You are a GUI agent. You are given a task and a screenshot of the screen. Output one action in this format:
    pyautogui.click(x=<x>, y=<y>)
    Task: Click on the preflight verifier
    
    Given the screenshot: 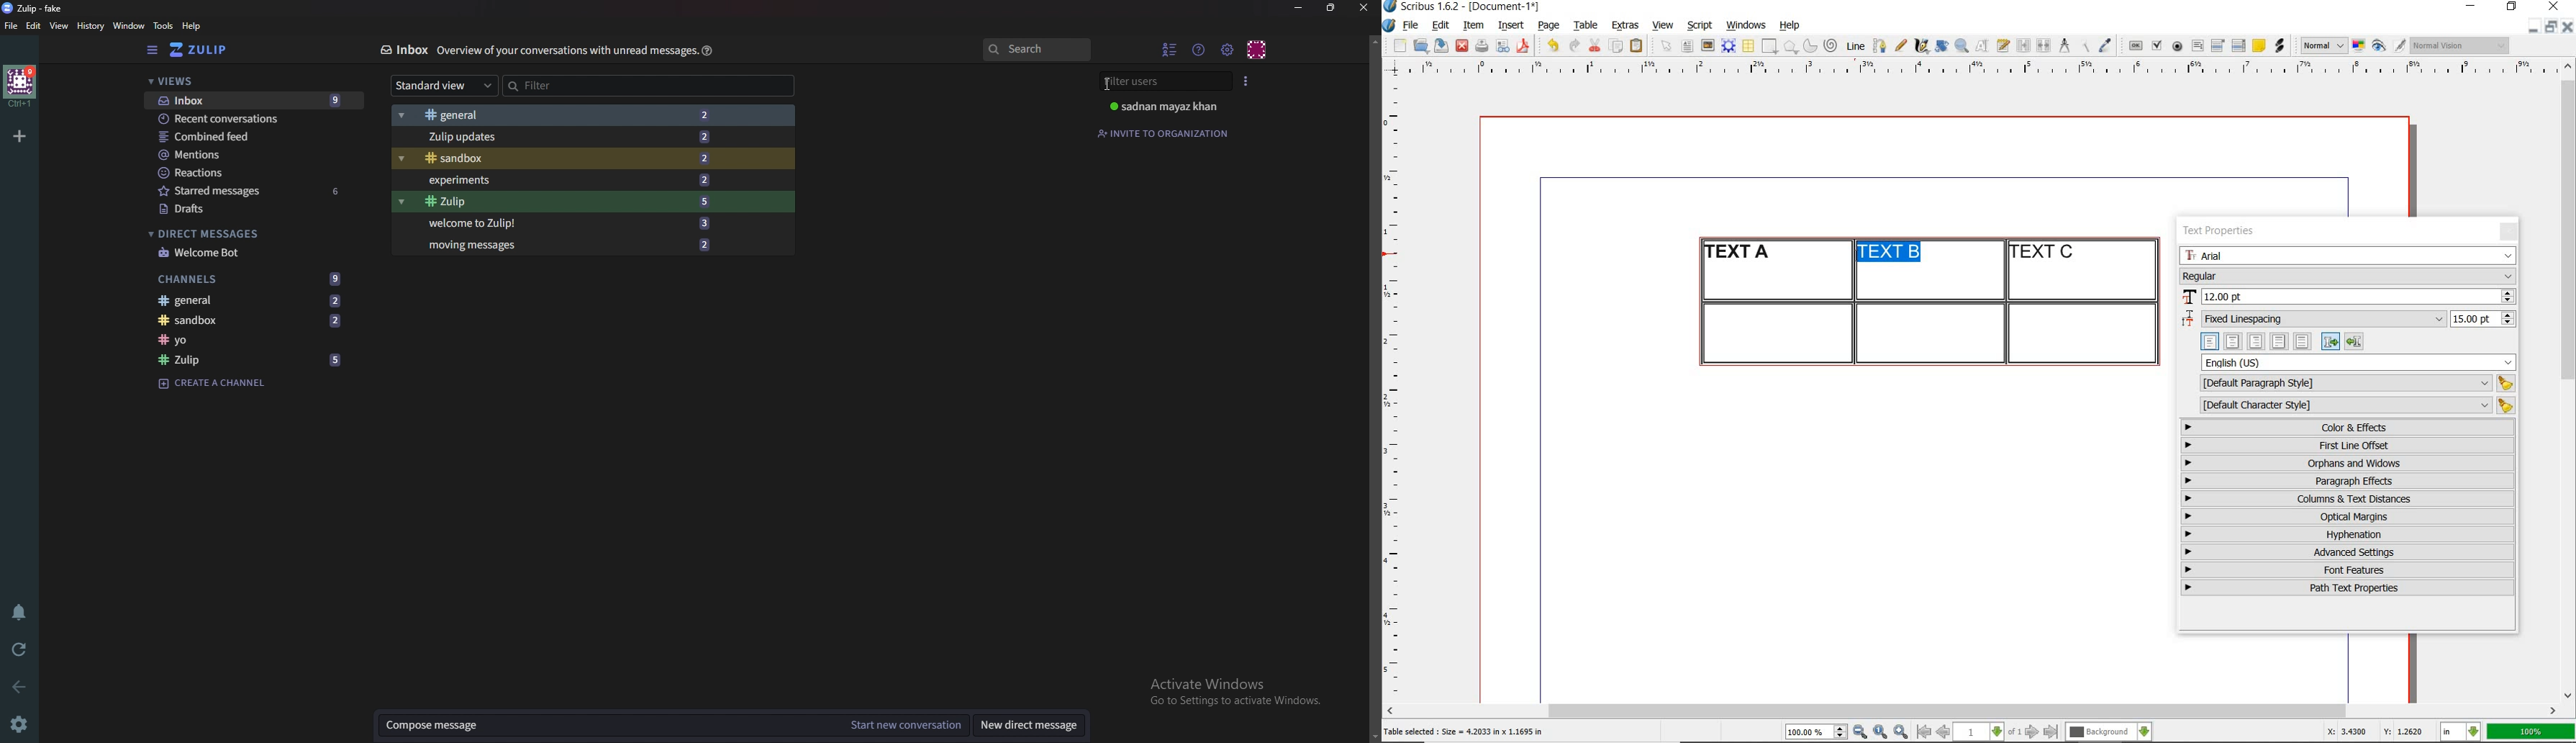 What is the action you would take?
    pyautogui.click(x=1503, y=47)
    